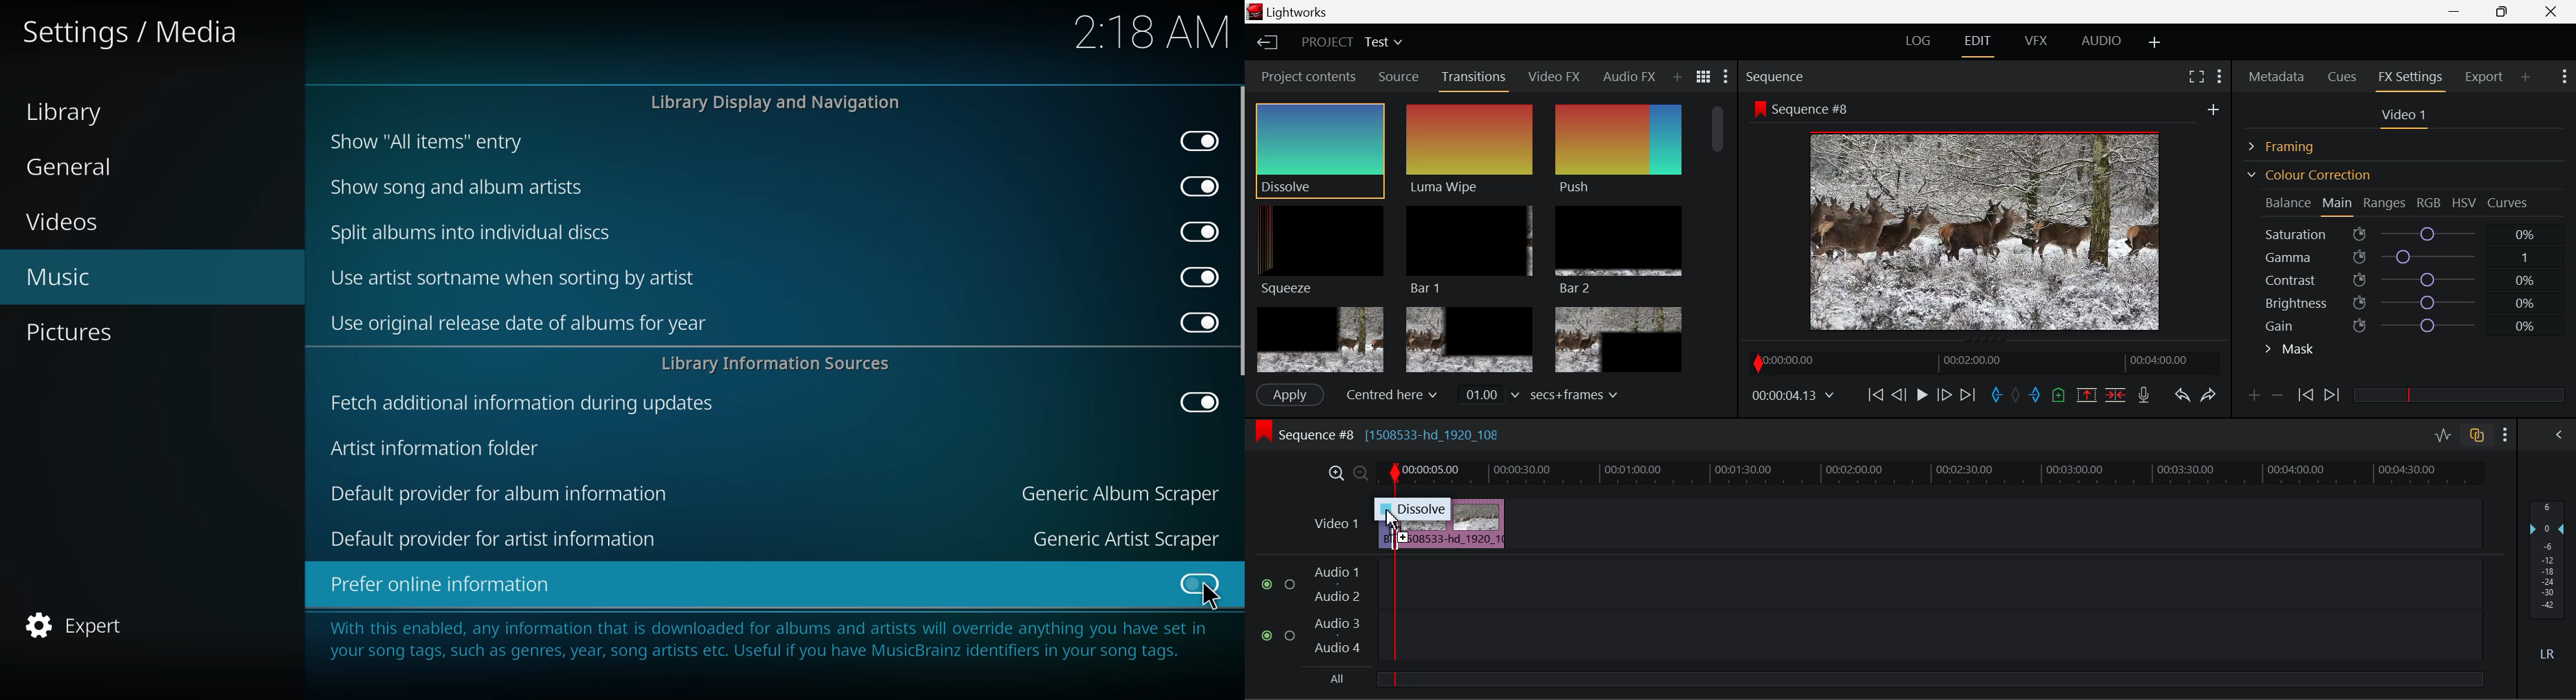  I want to click on Bar 1, so click(1466, 250).